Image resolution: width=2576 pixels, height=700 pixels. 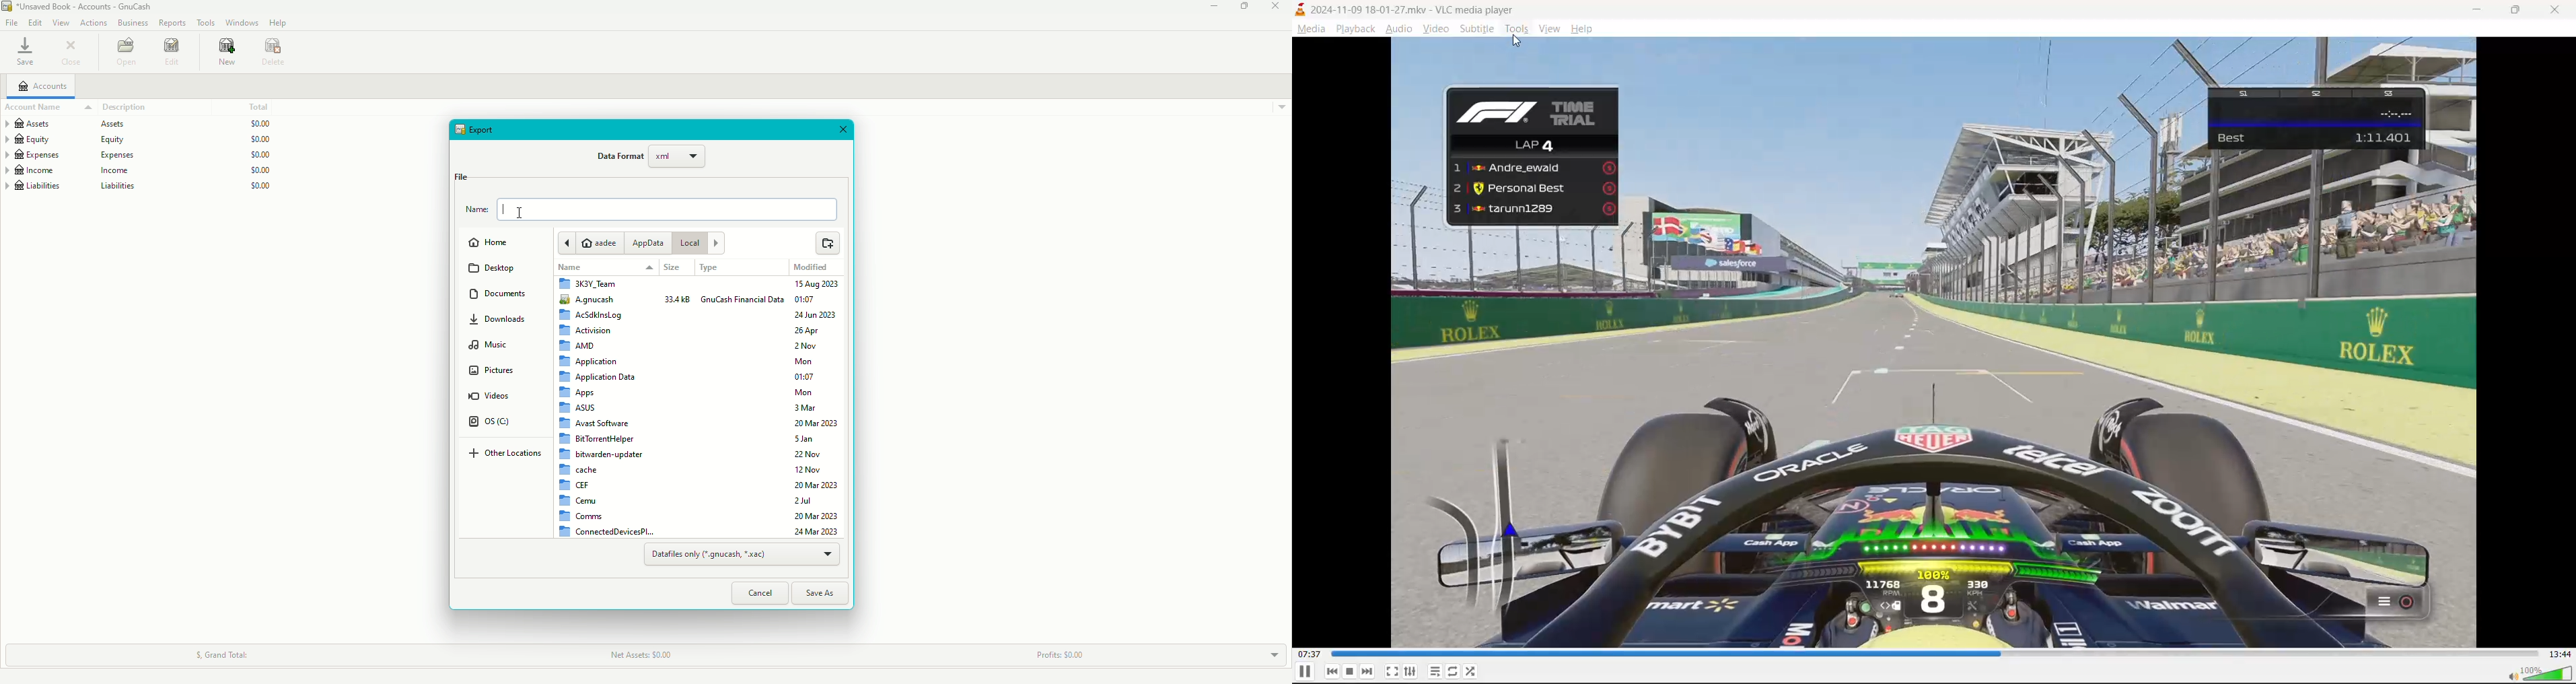 I want to click on Income, so click(x=142, y=170).